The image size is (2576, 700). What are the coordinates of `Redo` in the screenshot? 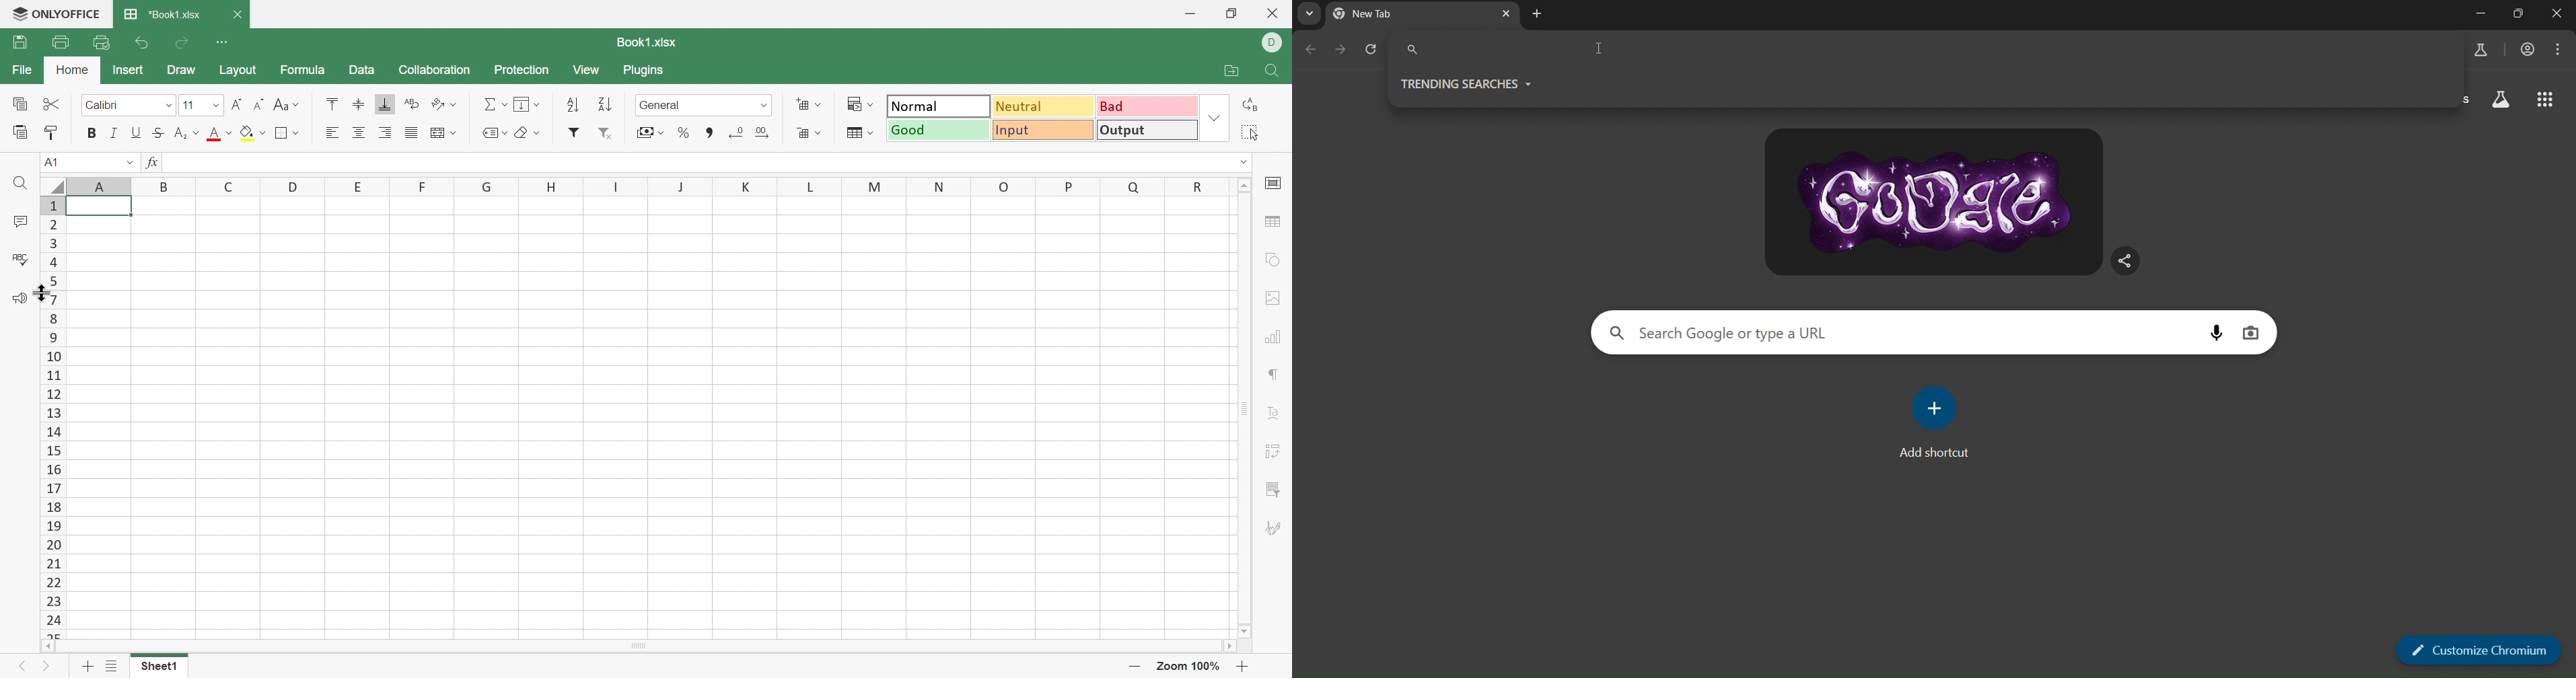 It's located at (183, 40).